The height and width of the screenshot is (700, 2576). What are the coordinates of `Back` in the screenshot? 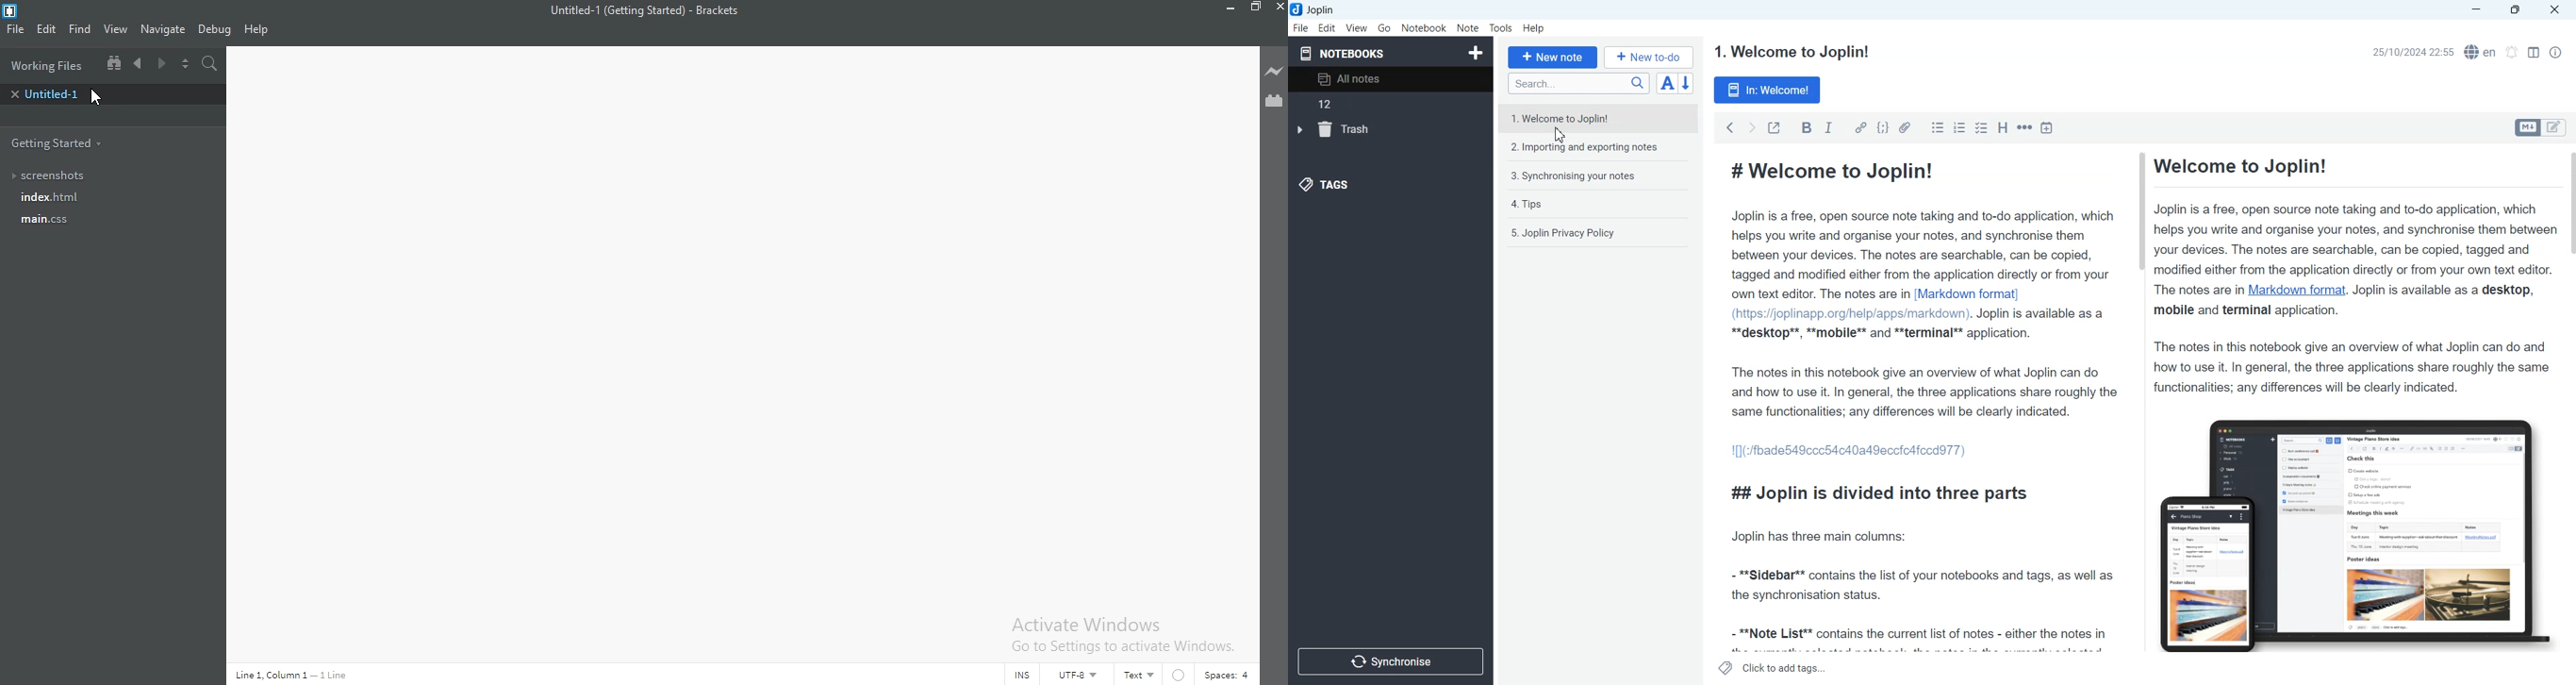 It's located at (1730, 128).